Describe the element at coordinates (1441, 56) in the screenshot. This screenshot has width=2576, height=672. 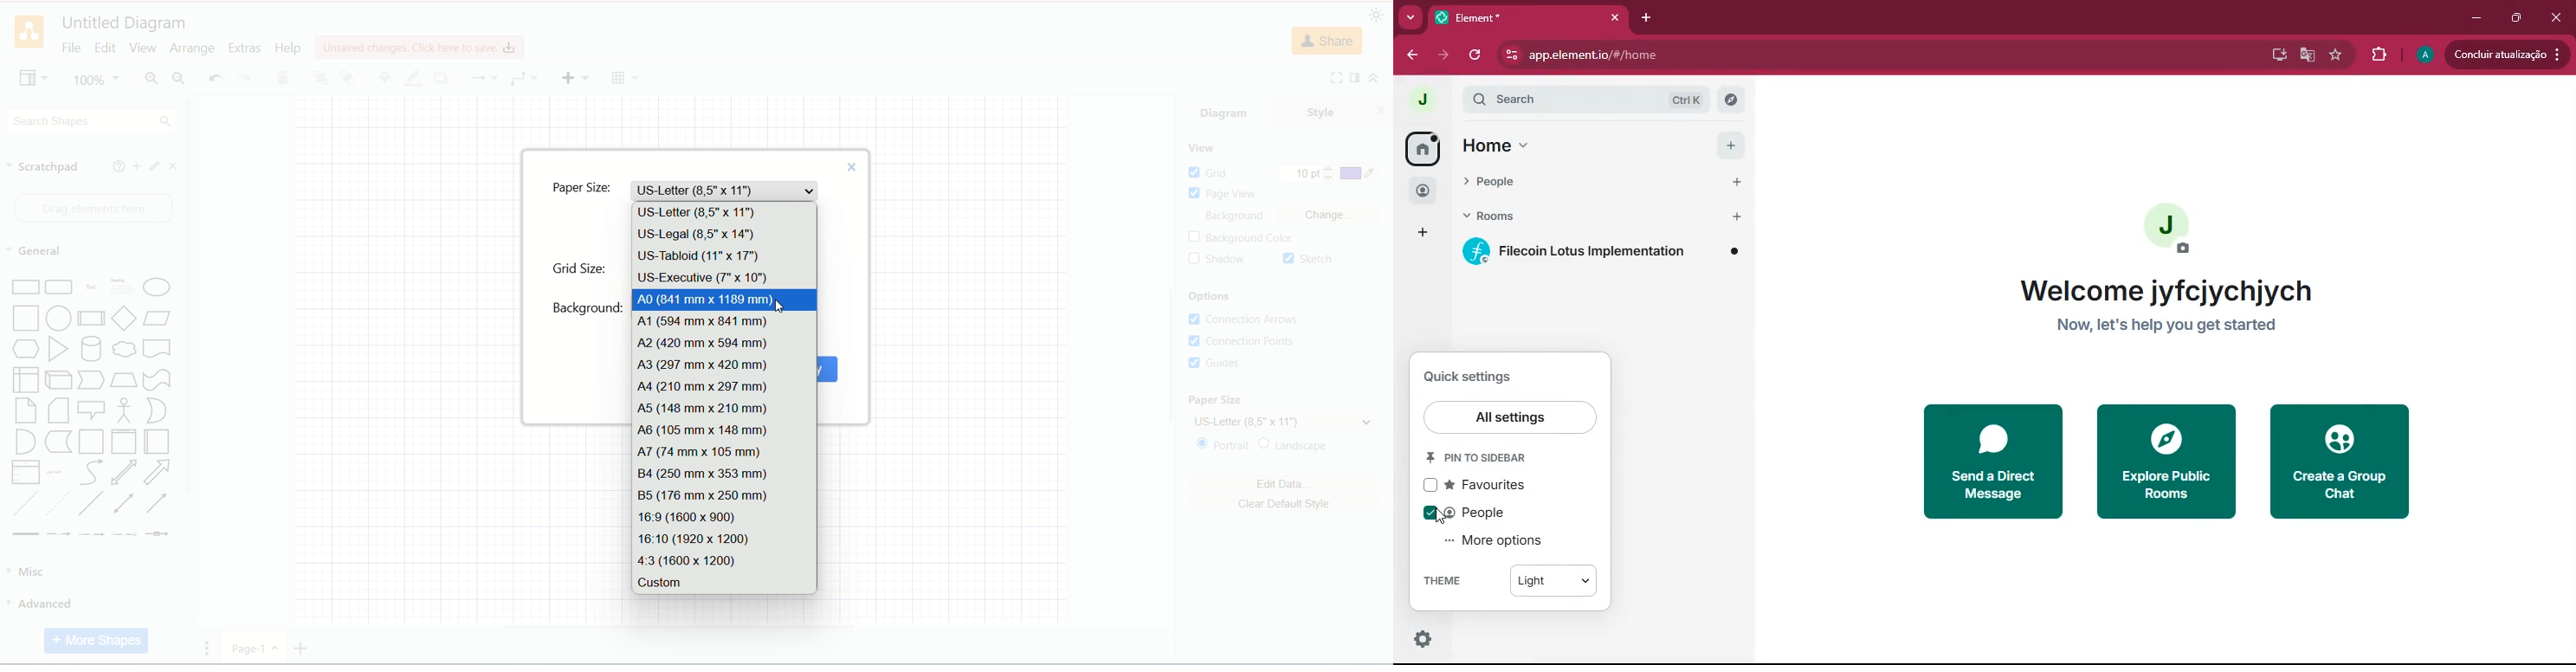
I see `forward` at that location.